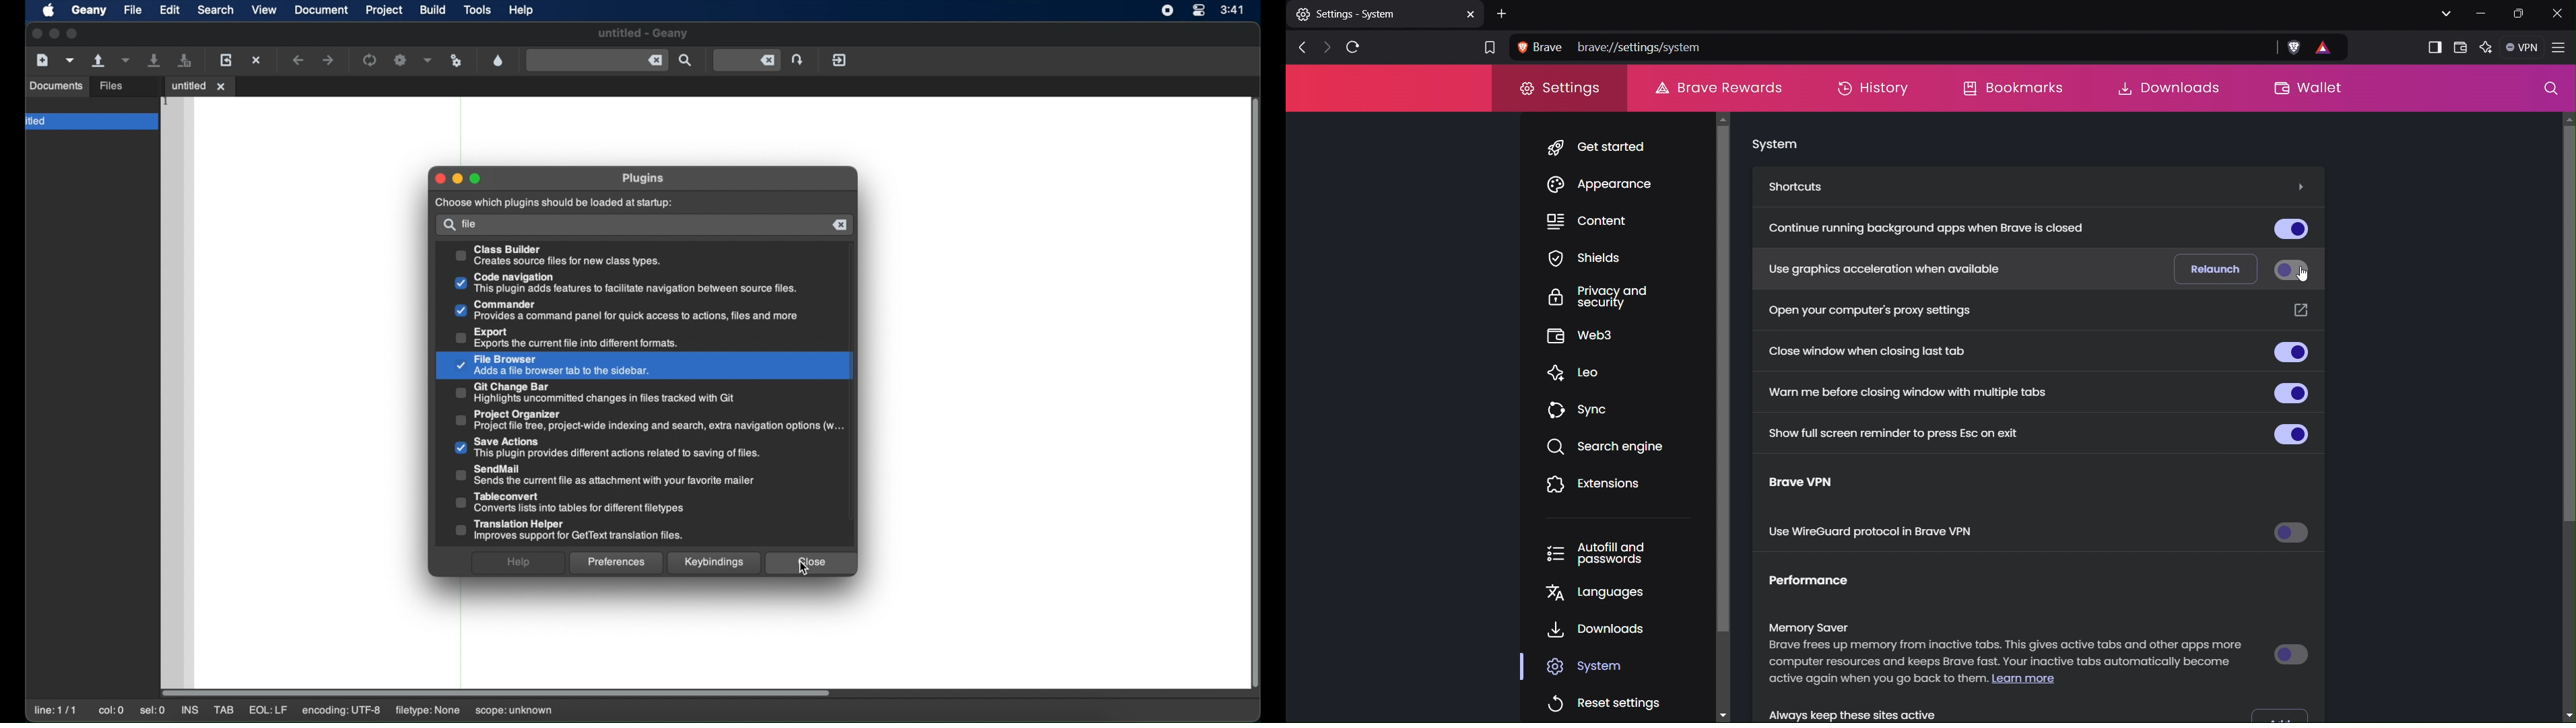  Describe the element at coordinates (2560, 13) in the screenshot. I see `Close` at that location.